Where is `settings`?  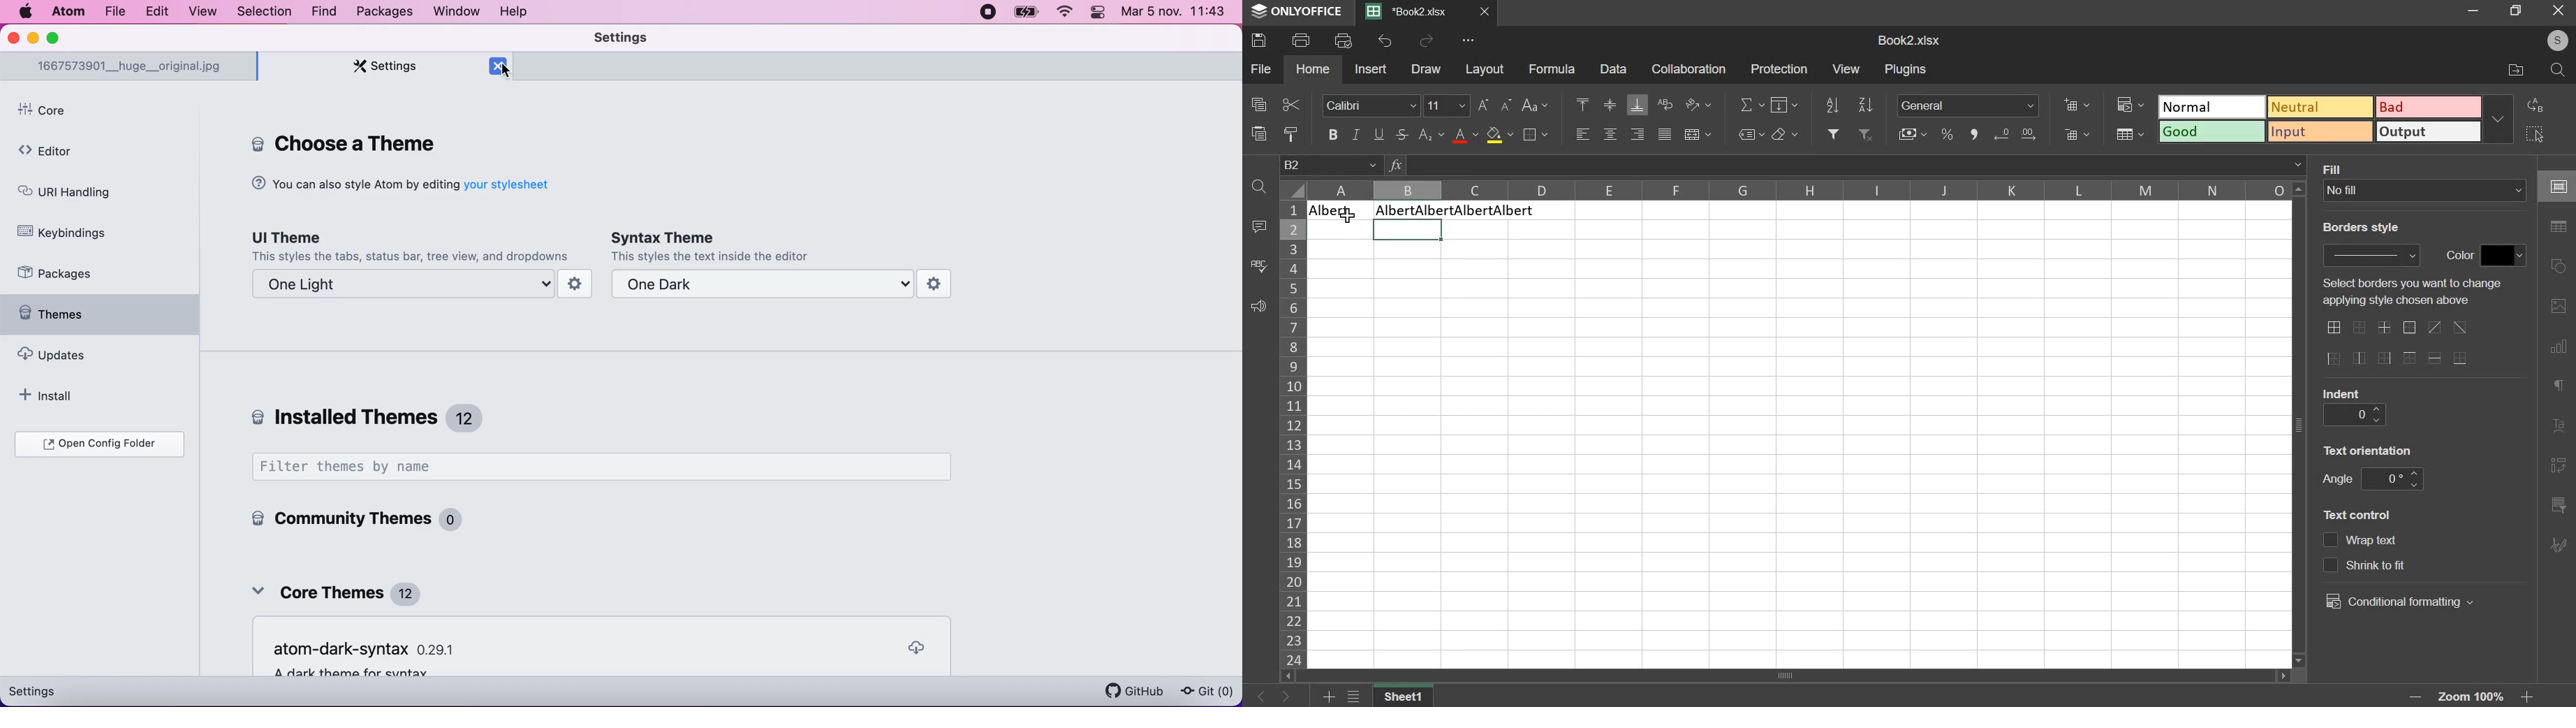 settings is located at coordinates (52, 689).